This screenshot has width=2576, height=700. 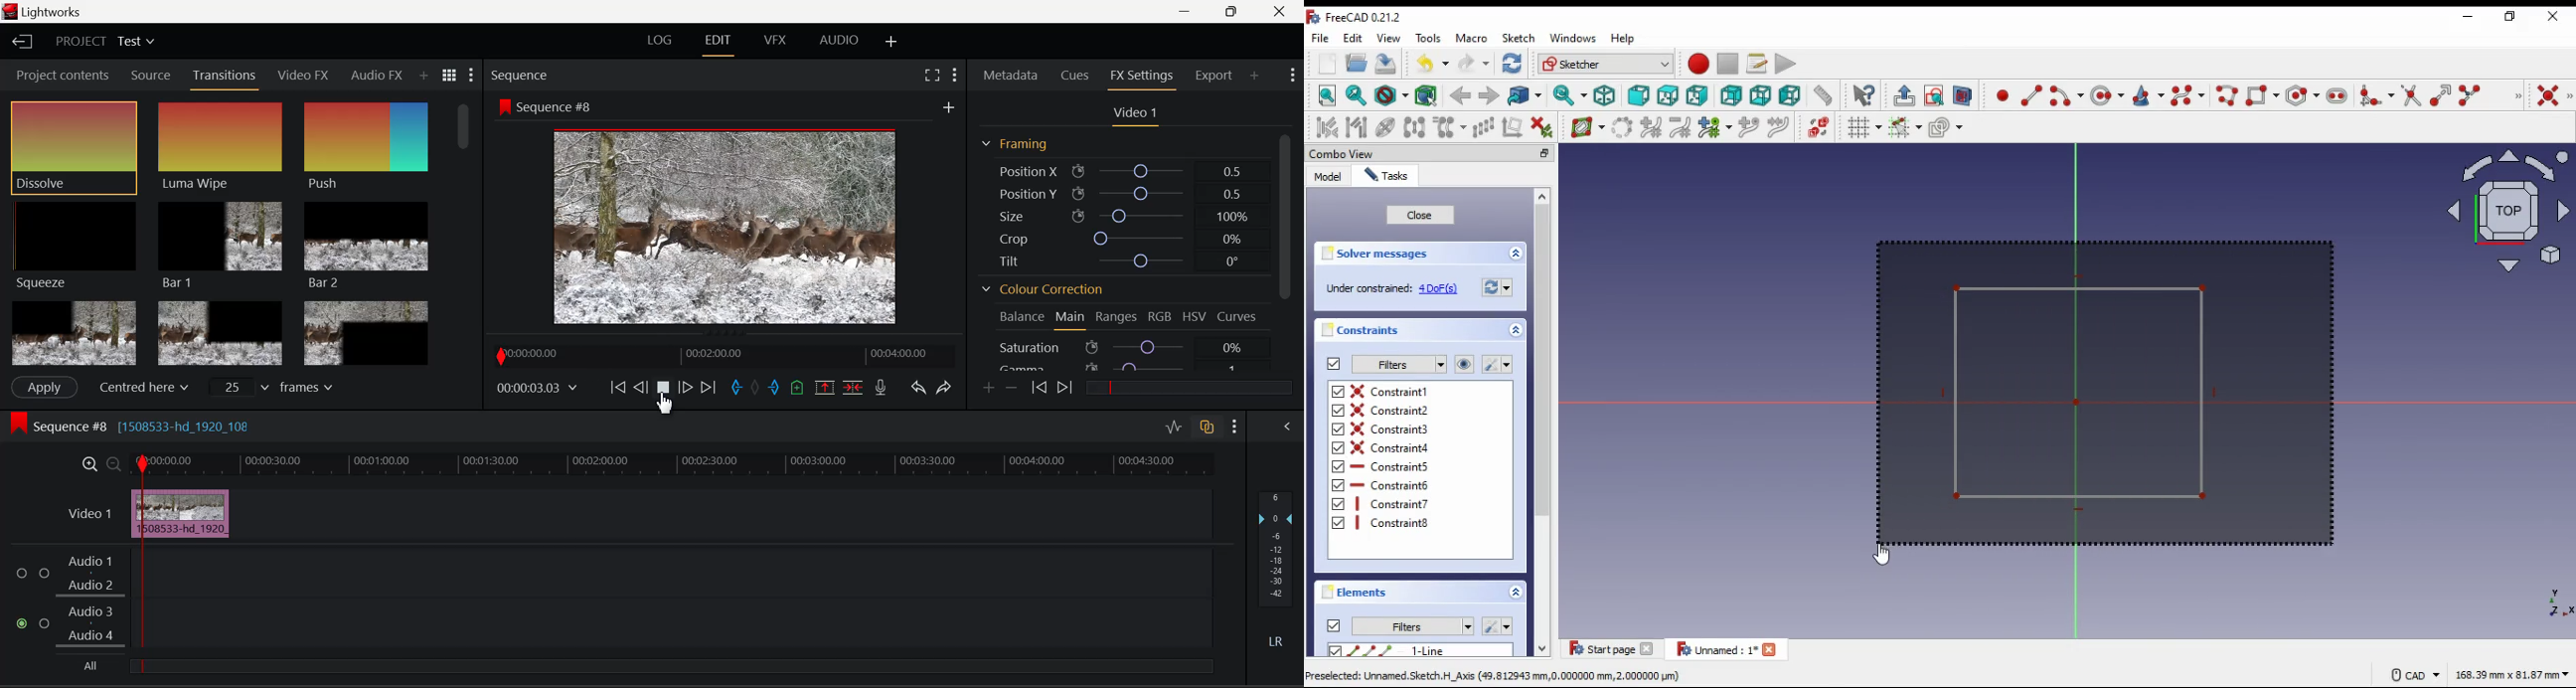 I want to click on Timeline Zoom In, so click(x=90, y=464).